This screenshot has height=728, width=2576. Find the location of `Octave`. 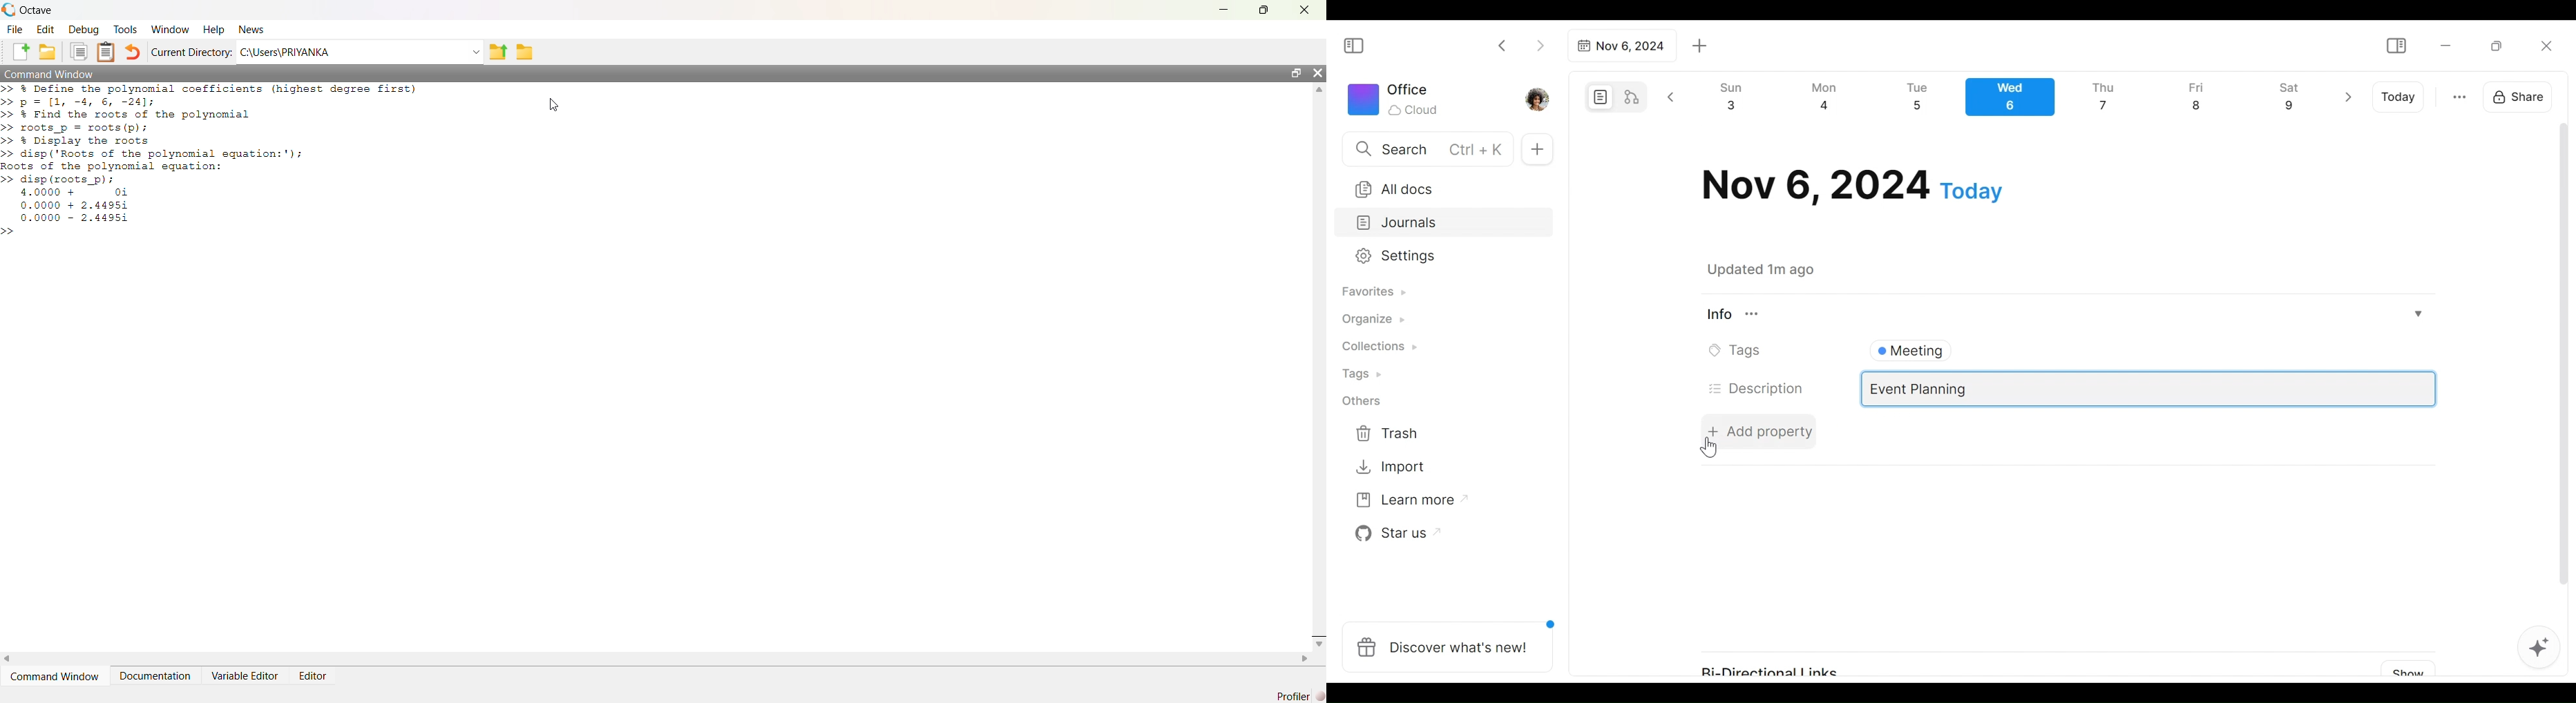

Octave is located at coordinates (34, 10).